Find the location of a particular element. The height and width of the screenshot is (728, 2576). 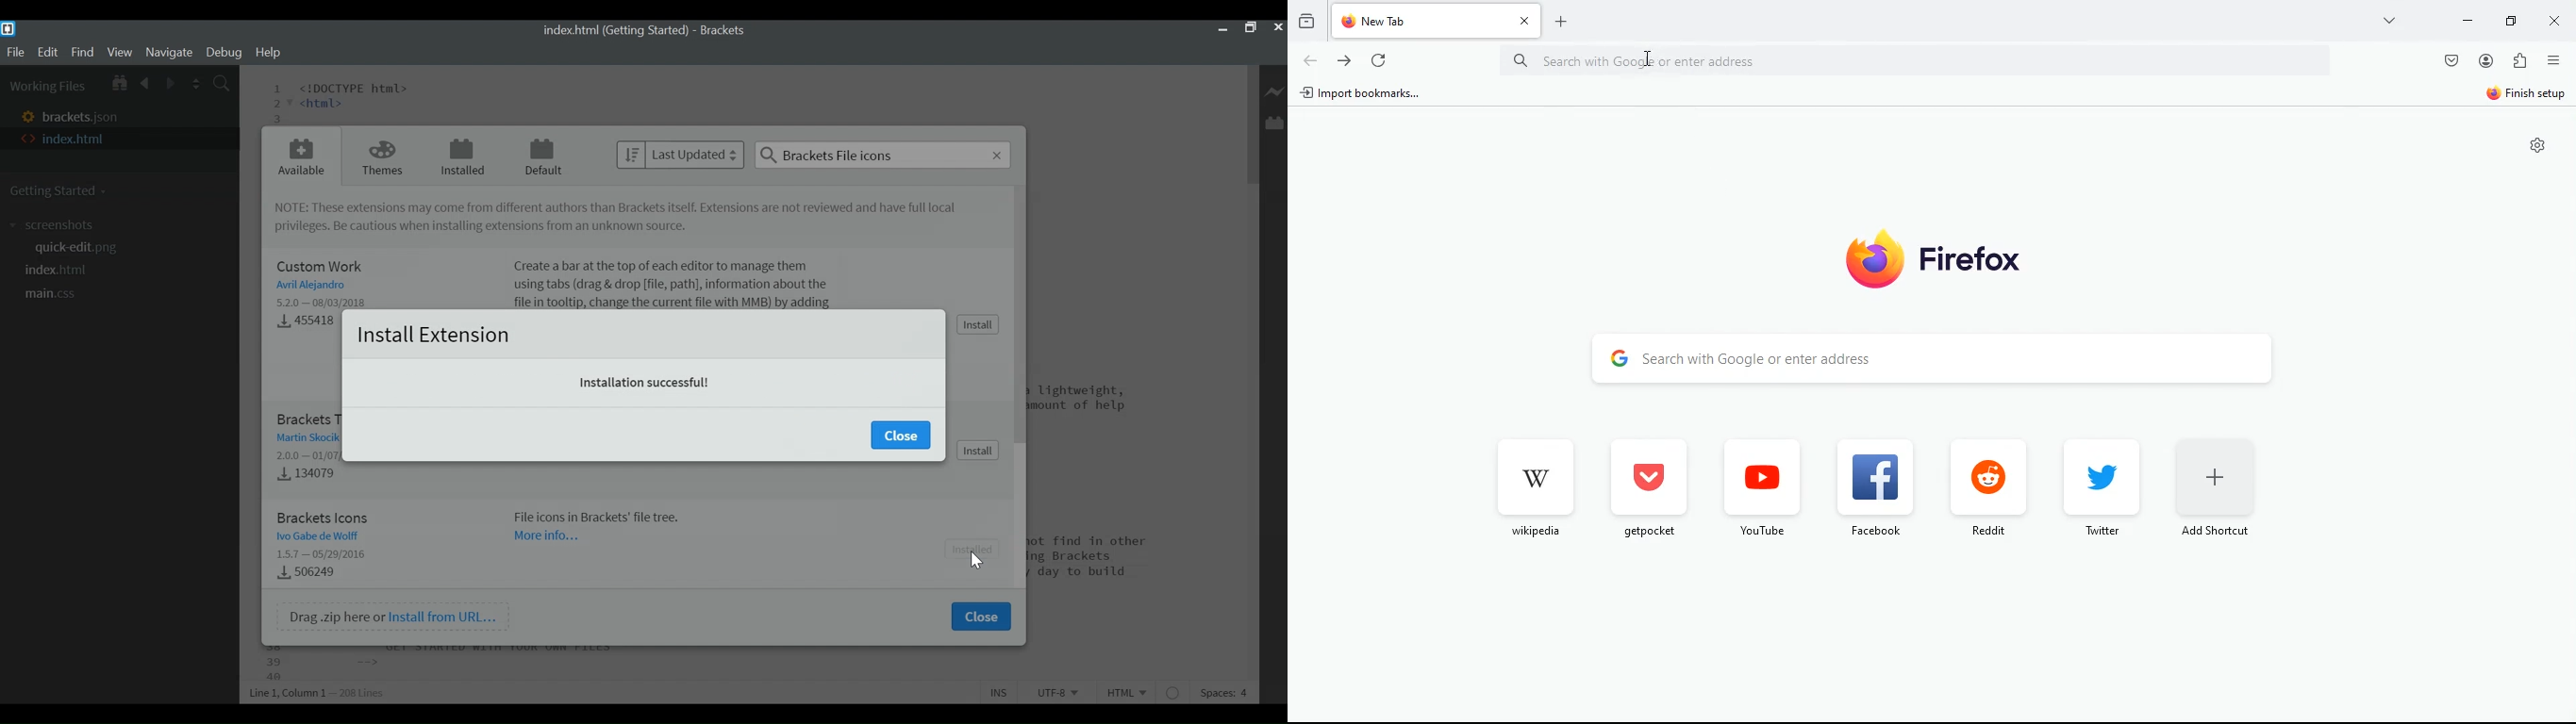

No lintel available for html is located at coordinates (1174, 692).